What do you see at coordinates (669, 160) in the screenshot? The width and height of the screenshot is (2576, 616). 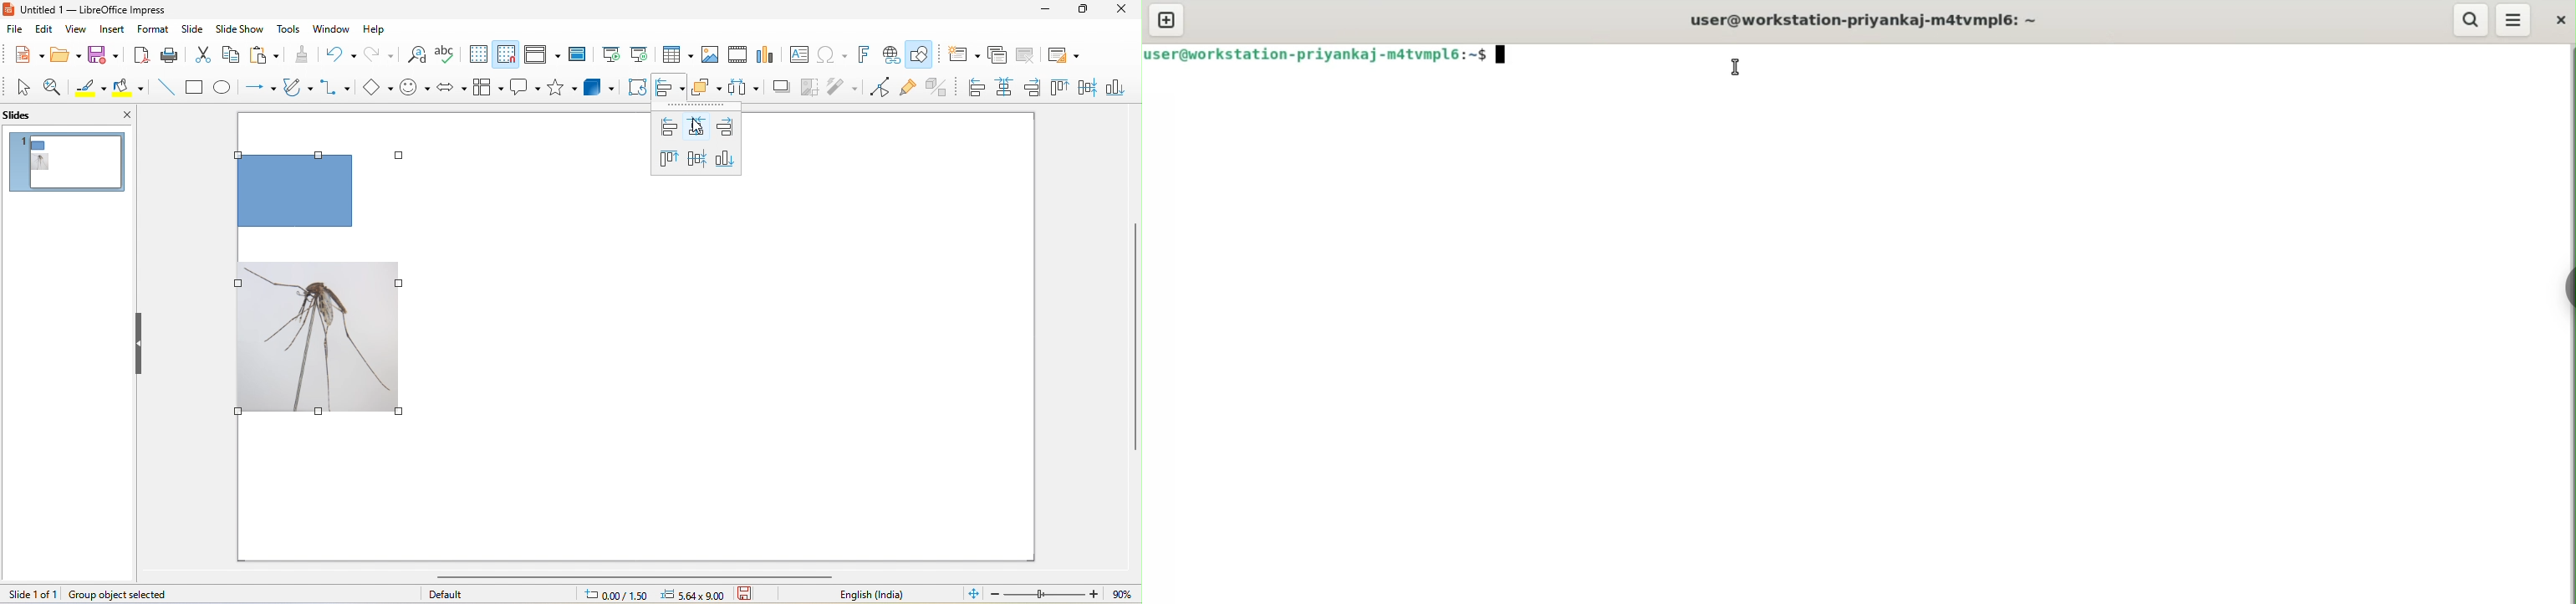 I see `top` at bounding box center [669, 160].